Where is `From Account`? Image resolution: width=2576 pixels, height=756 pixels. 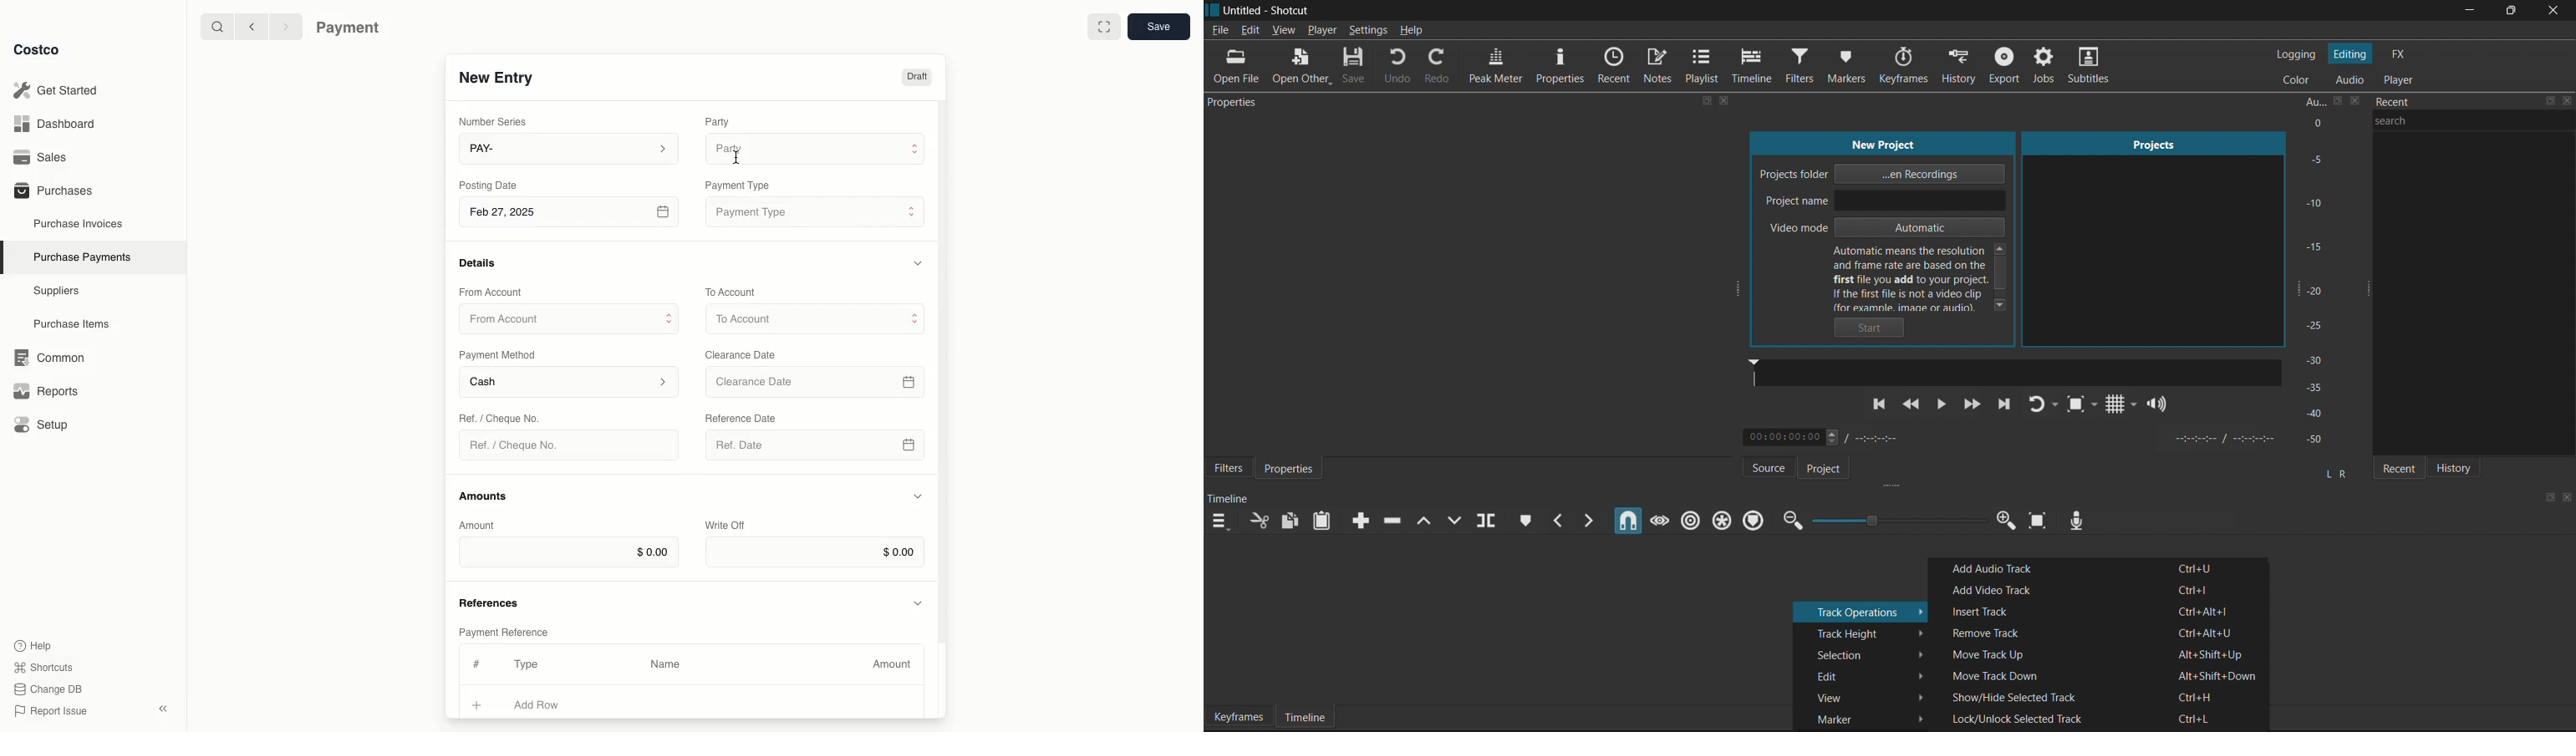 From Account is located at coordinates (569, 318).